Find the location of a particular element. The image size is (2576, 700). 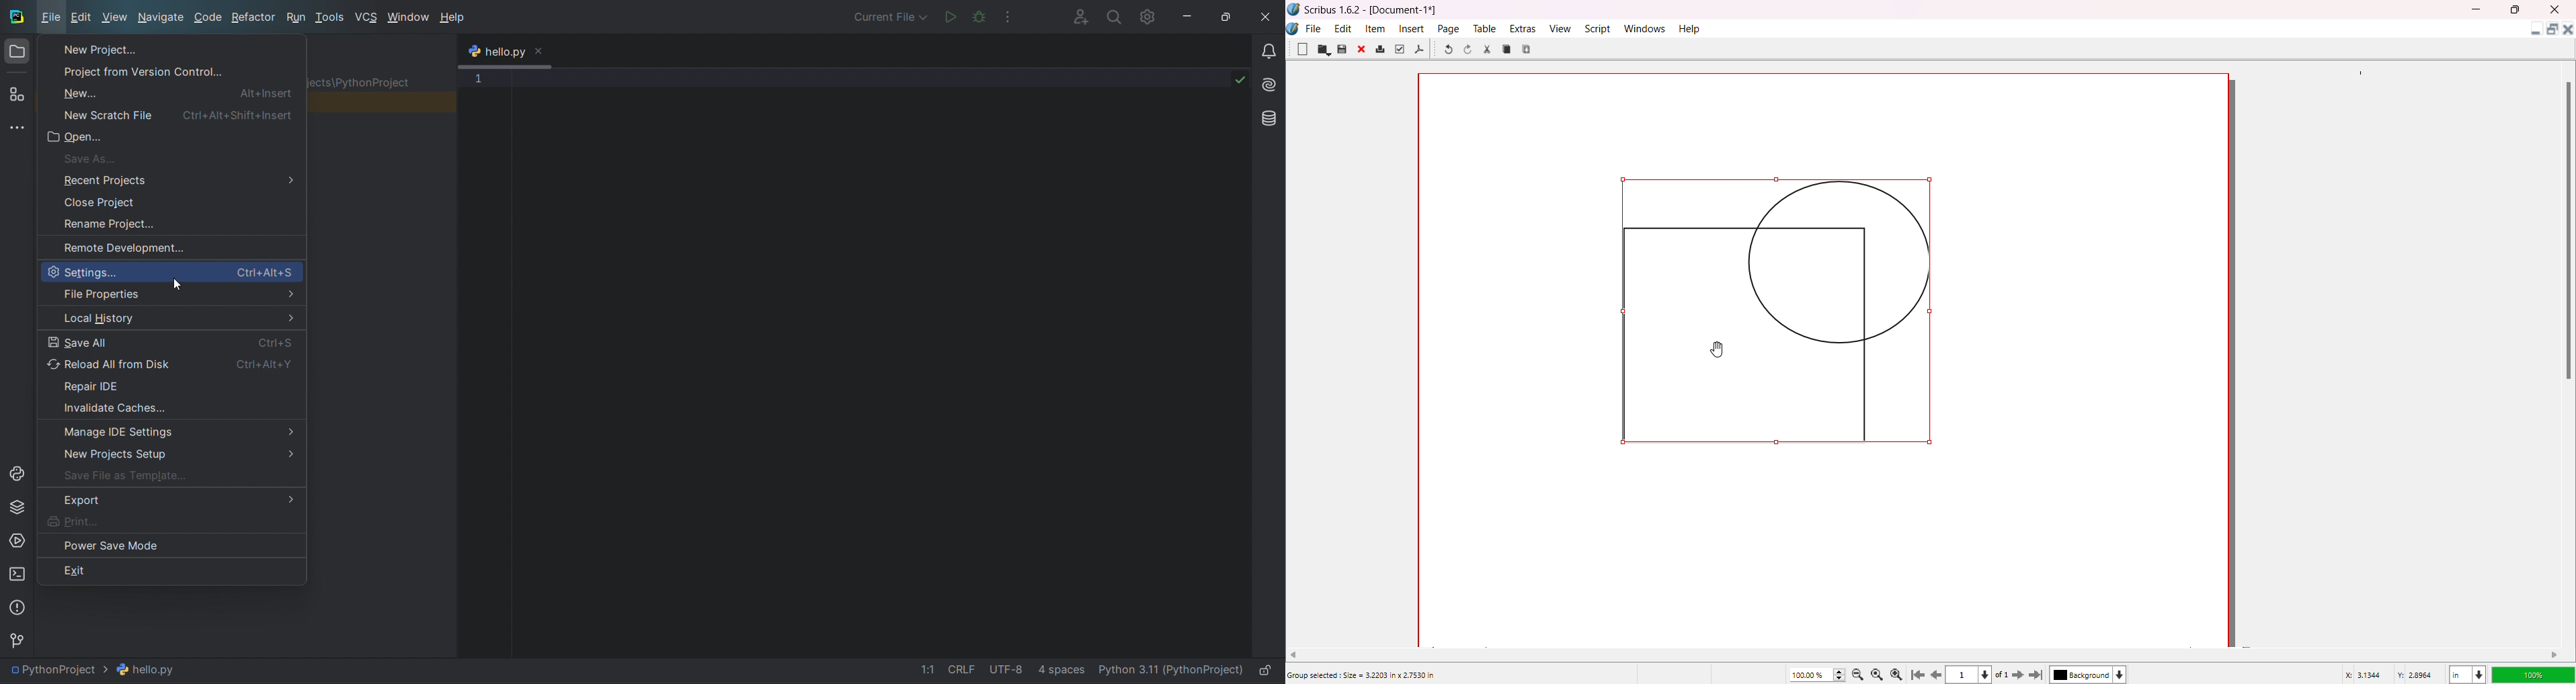

cursor is located at coordinates (179, 287).